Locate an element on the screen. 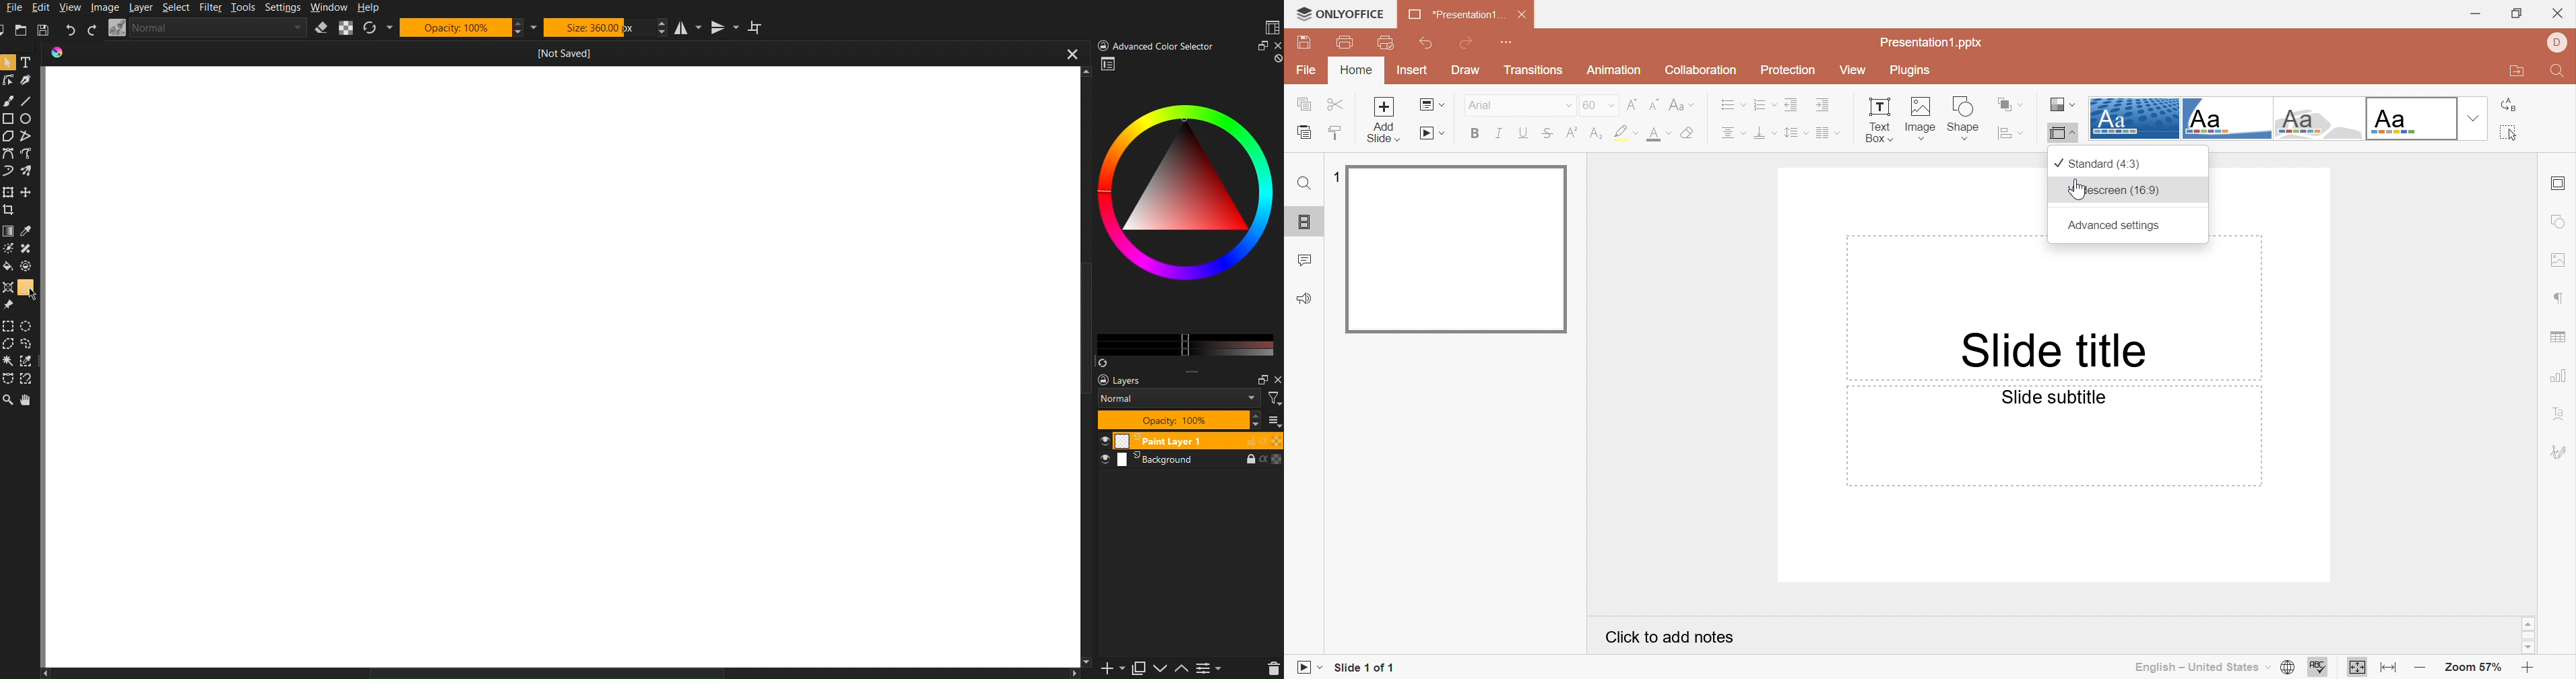  Shape is located at coordinates (1962, 118).